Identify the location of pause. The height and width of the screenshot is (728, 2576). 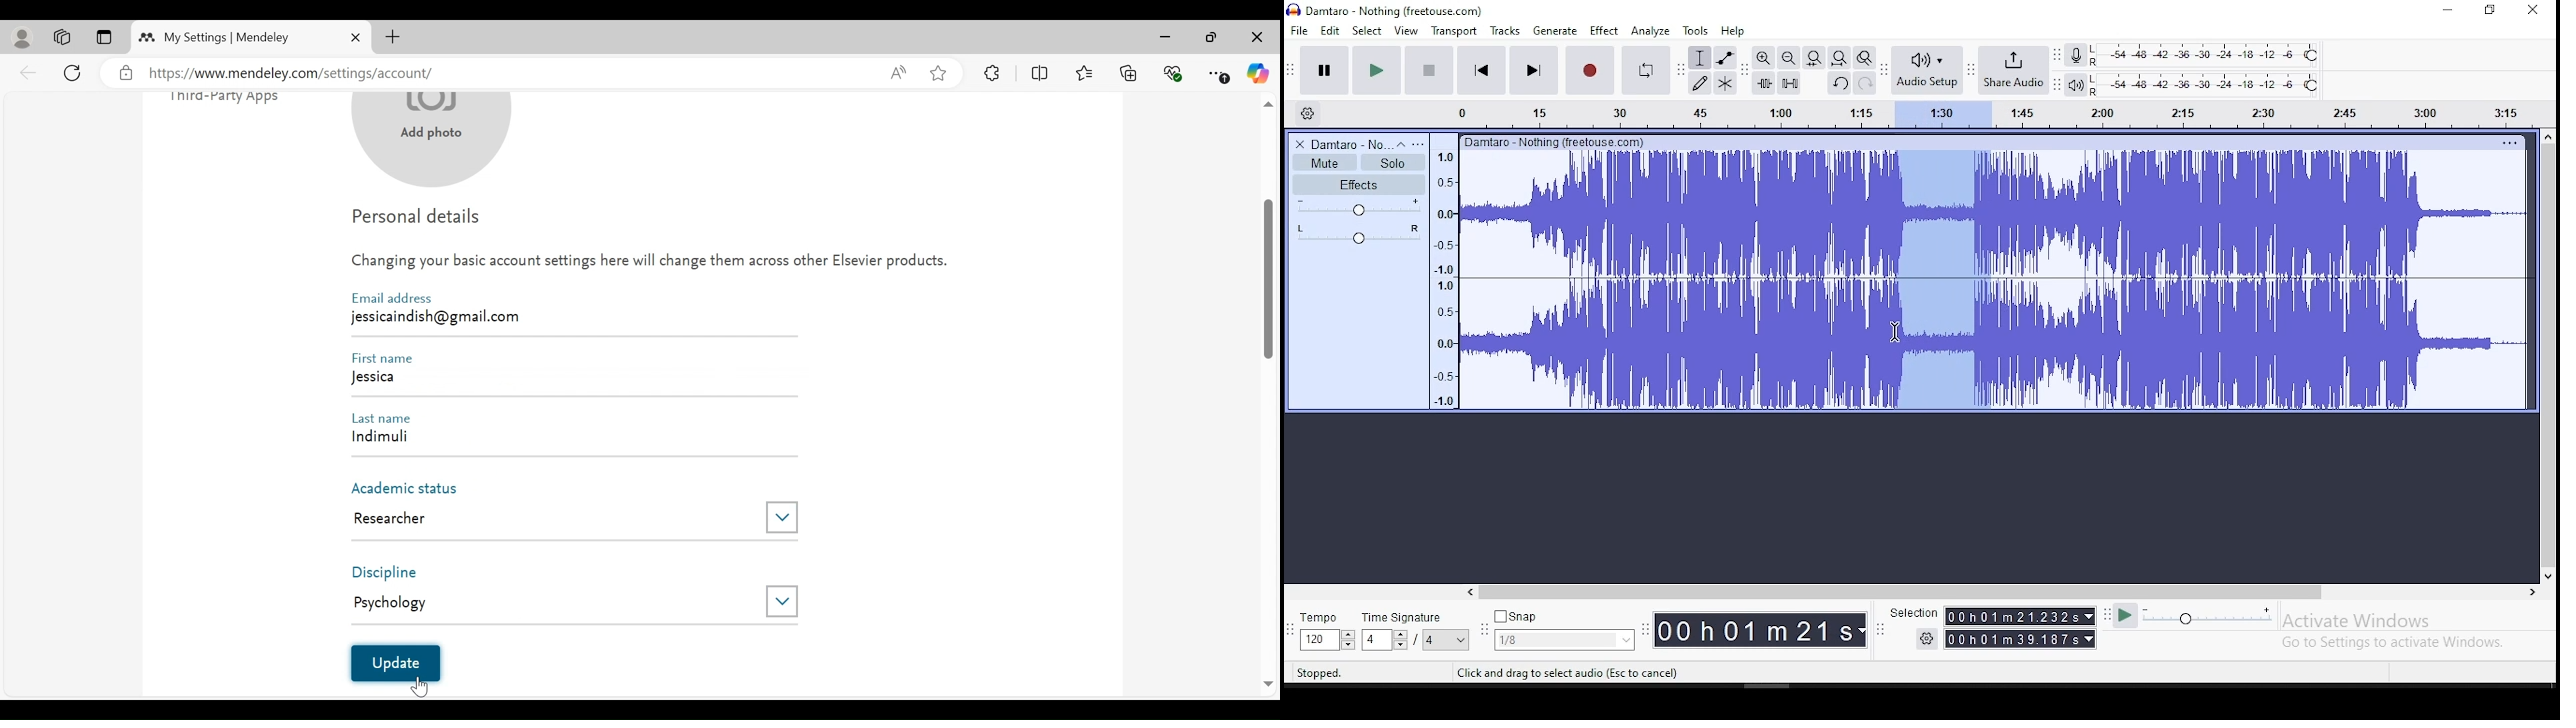
(1326, 71).